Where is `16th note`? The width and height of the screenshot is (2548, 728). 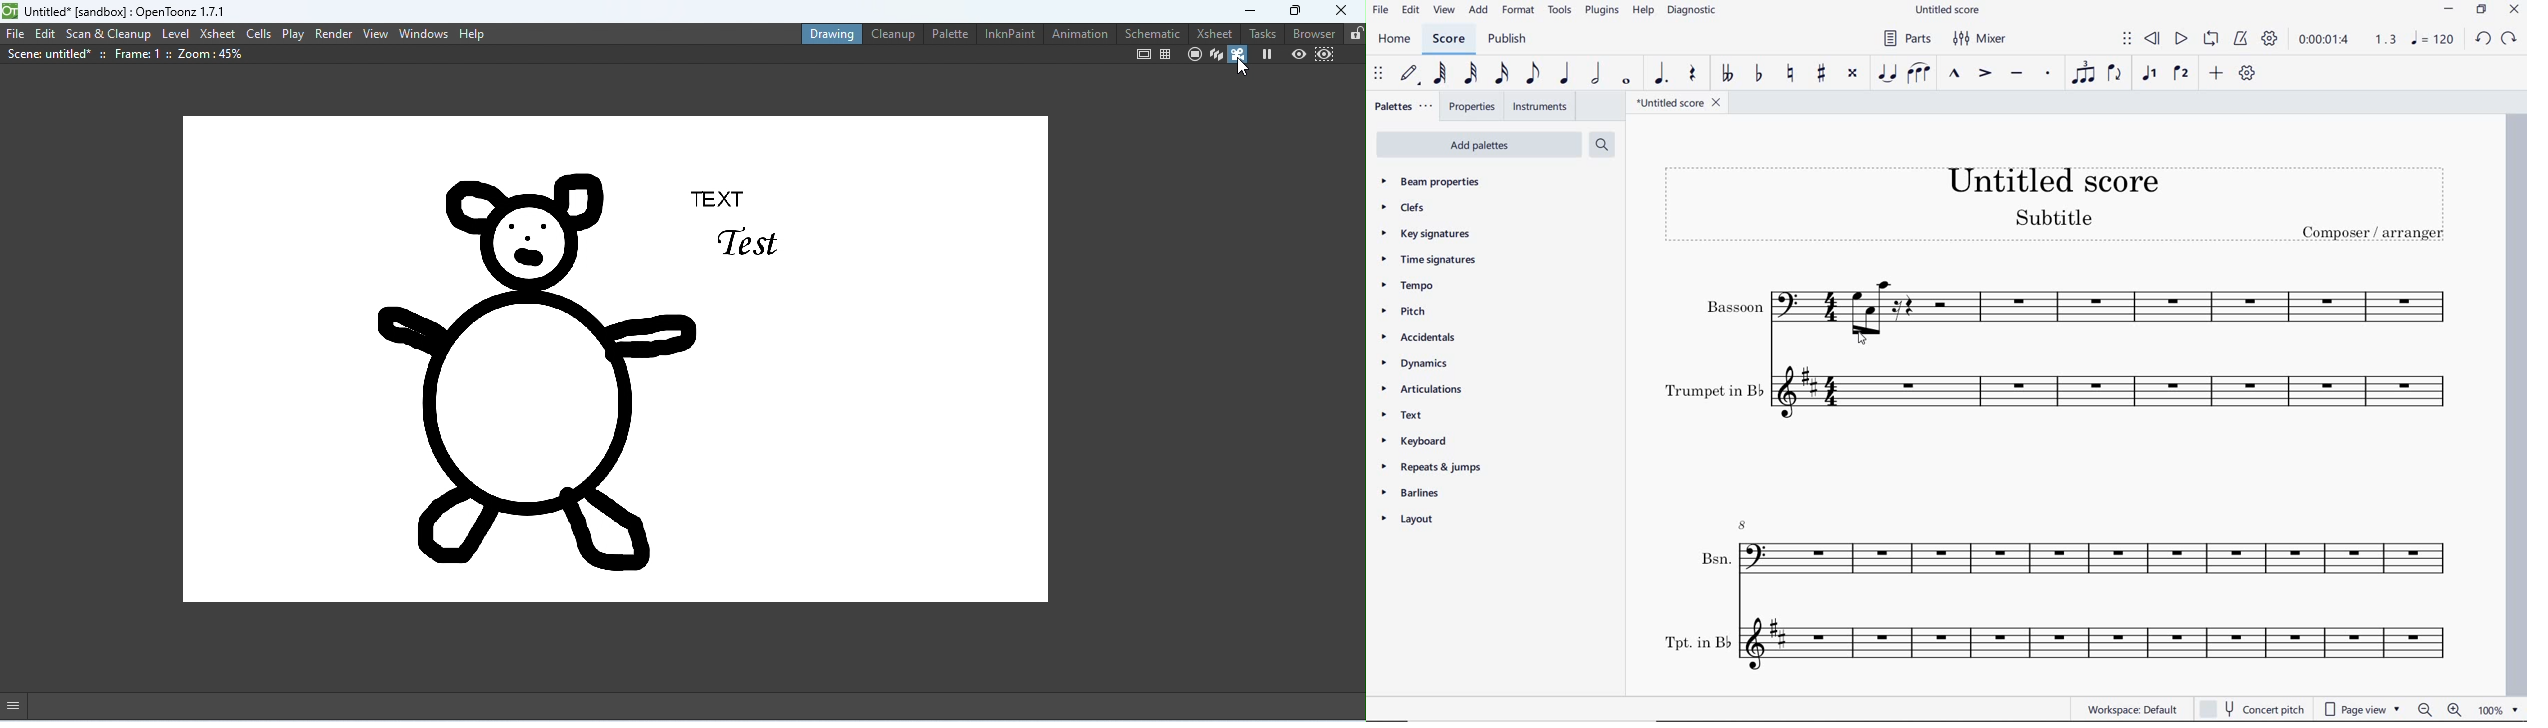
16th note is located at coordinates (1502, 75).